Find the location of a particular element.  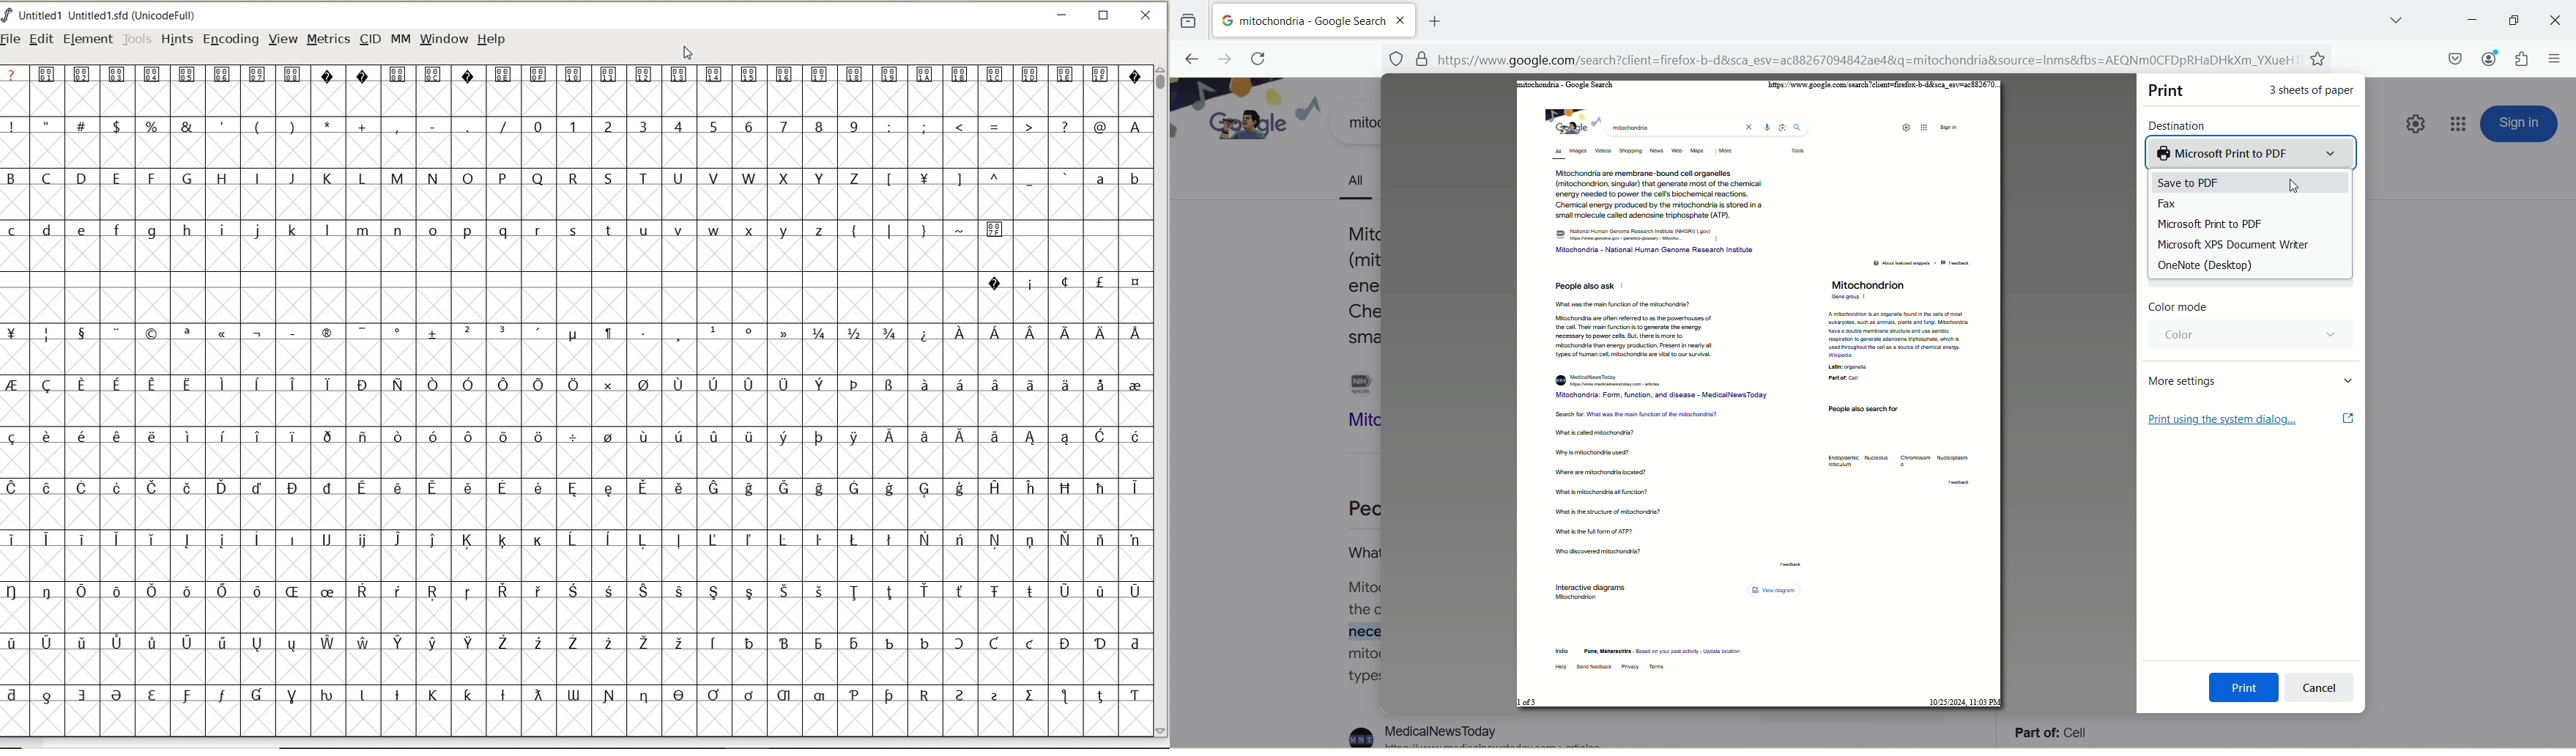

more settings is located at coordinates (2250, 380).